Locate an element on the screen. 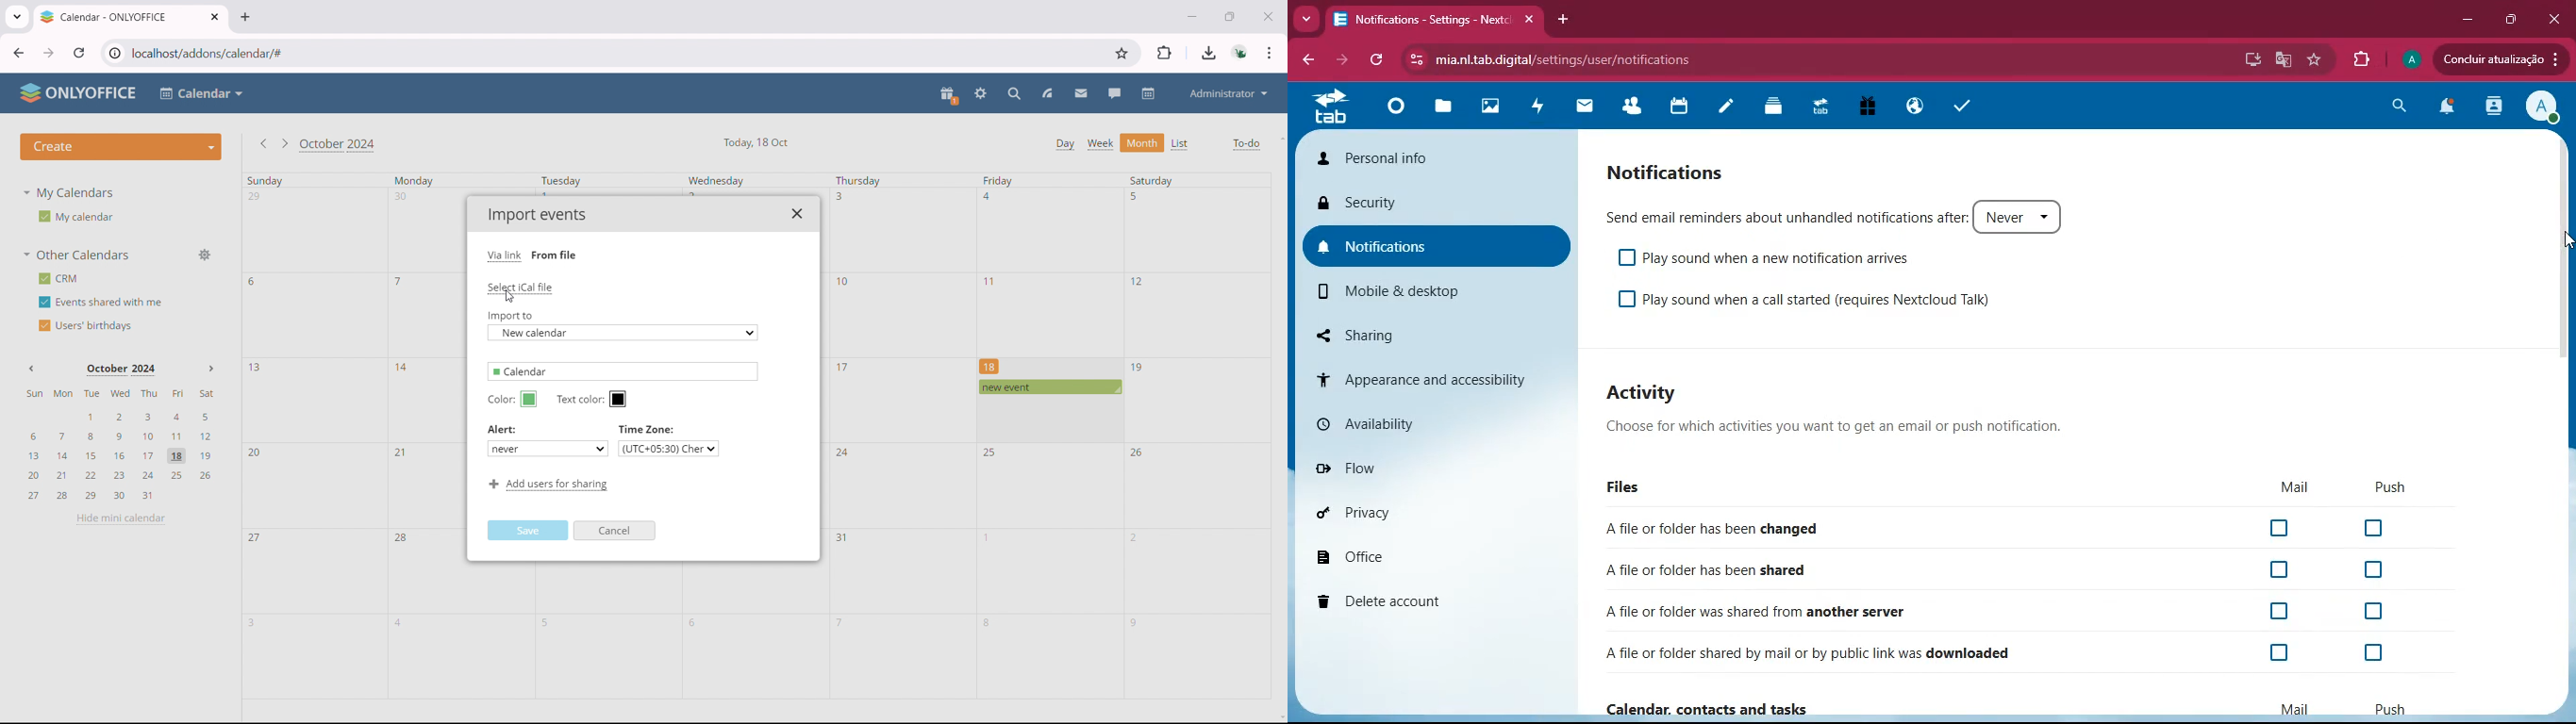  reload this page is located at coordinates (80, 52).